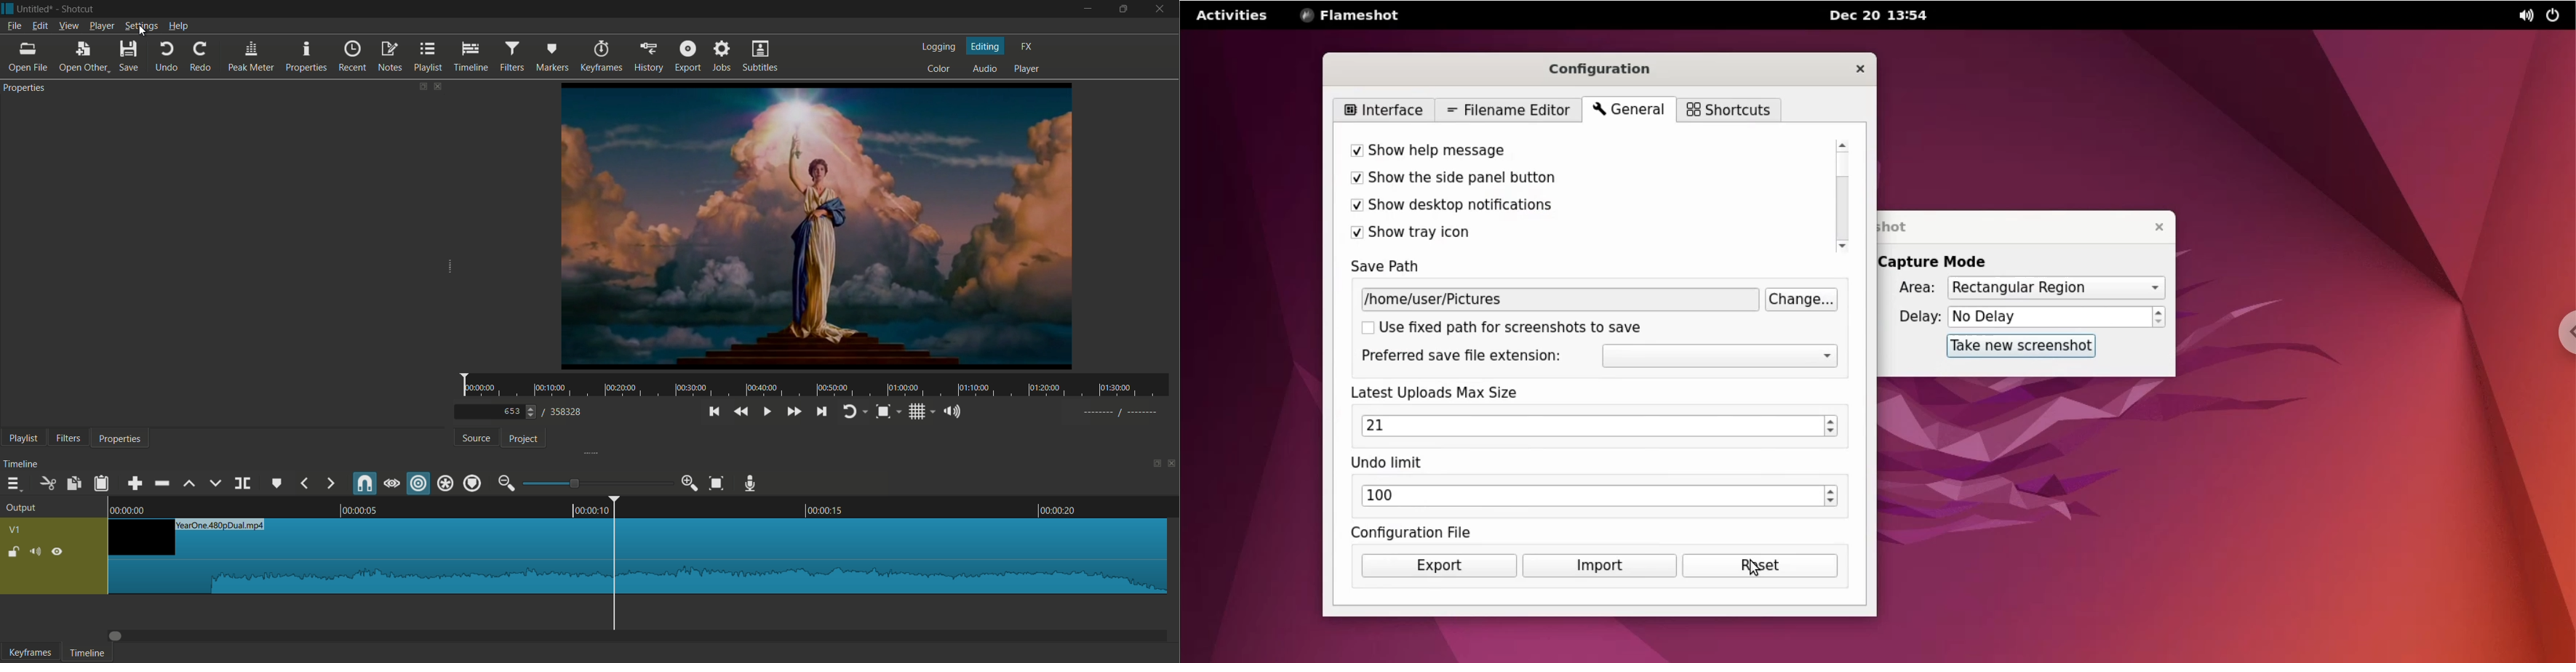 This screenshot has width=2576, height=672. I want to click on redo, so click(199, 55).